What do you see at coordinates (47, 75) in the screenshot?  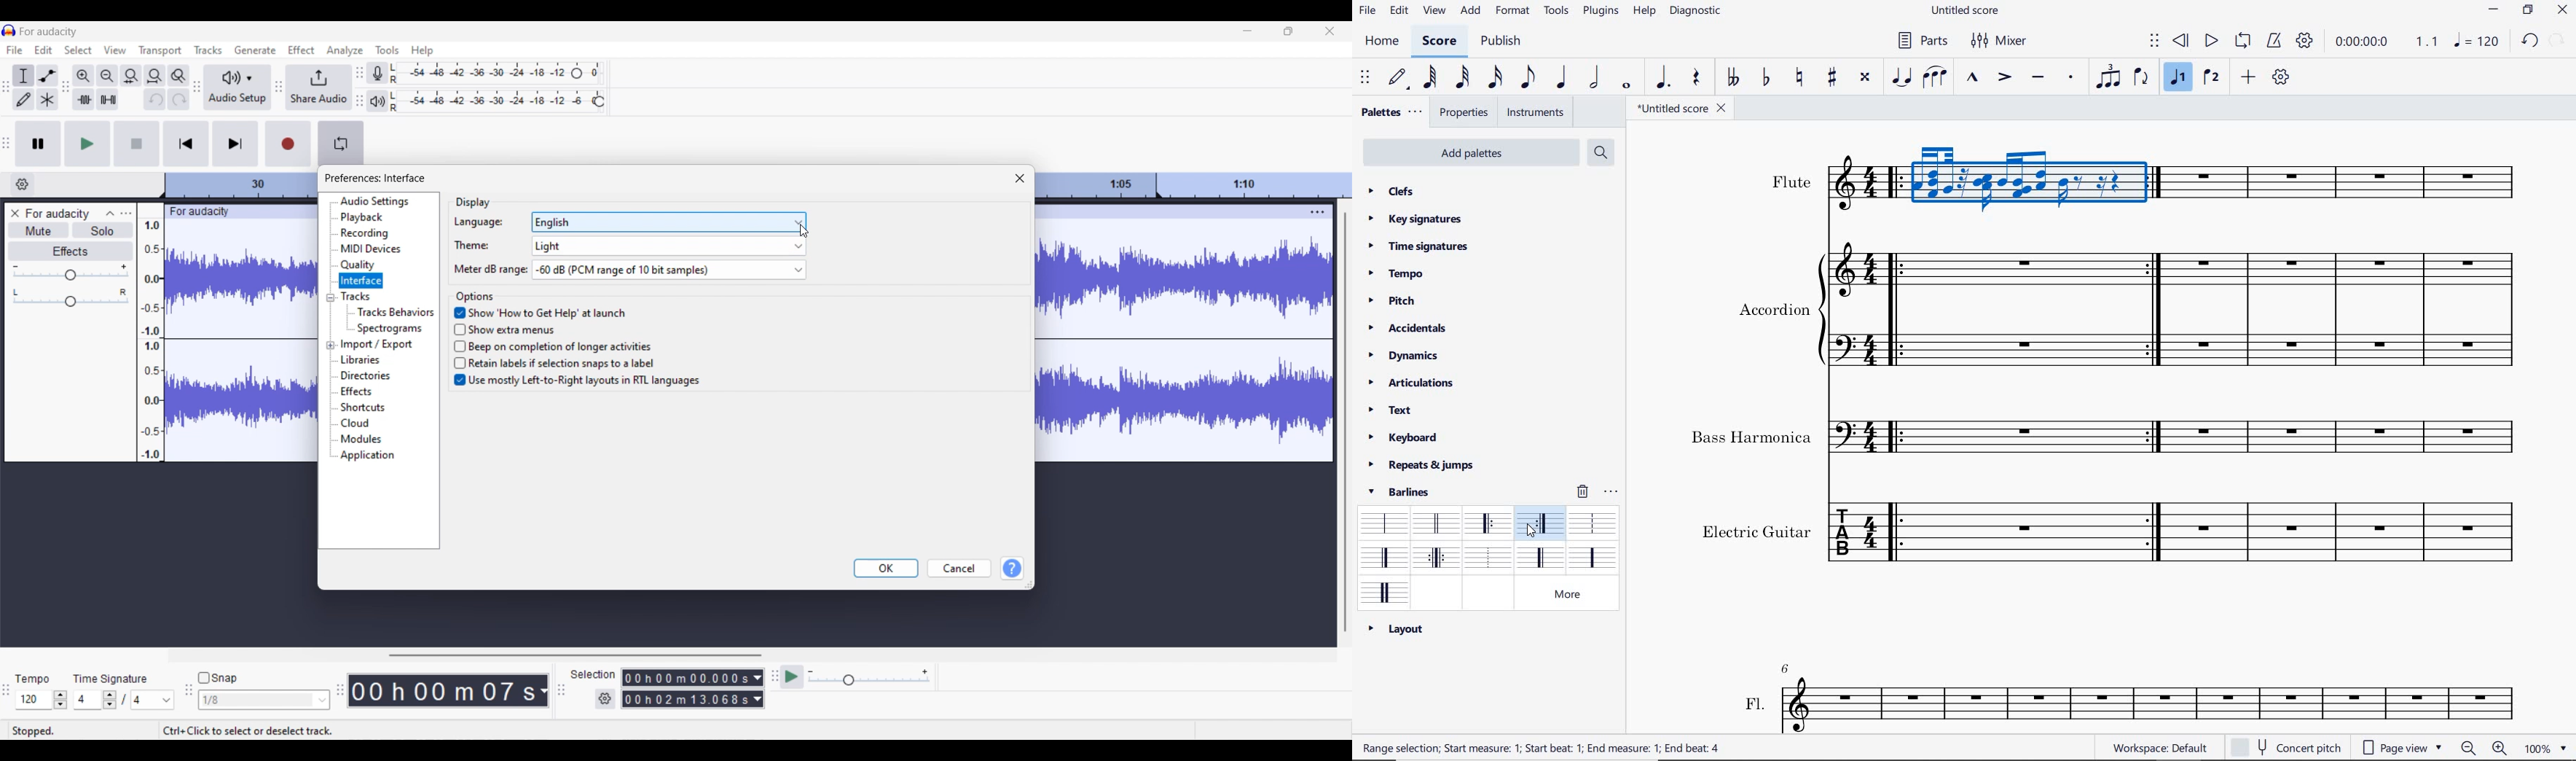 I see `Envelop tool` at bounding box center [47, 75].